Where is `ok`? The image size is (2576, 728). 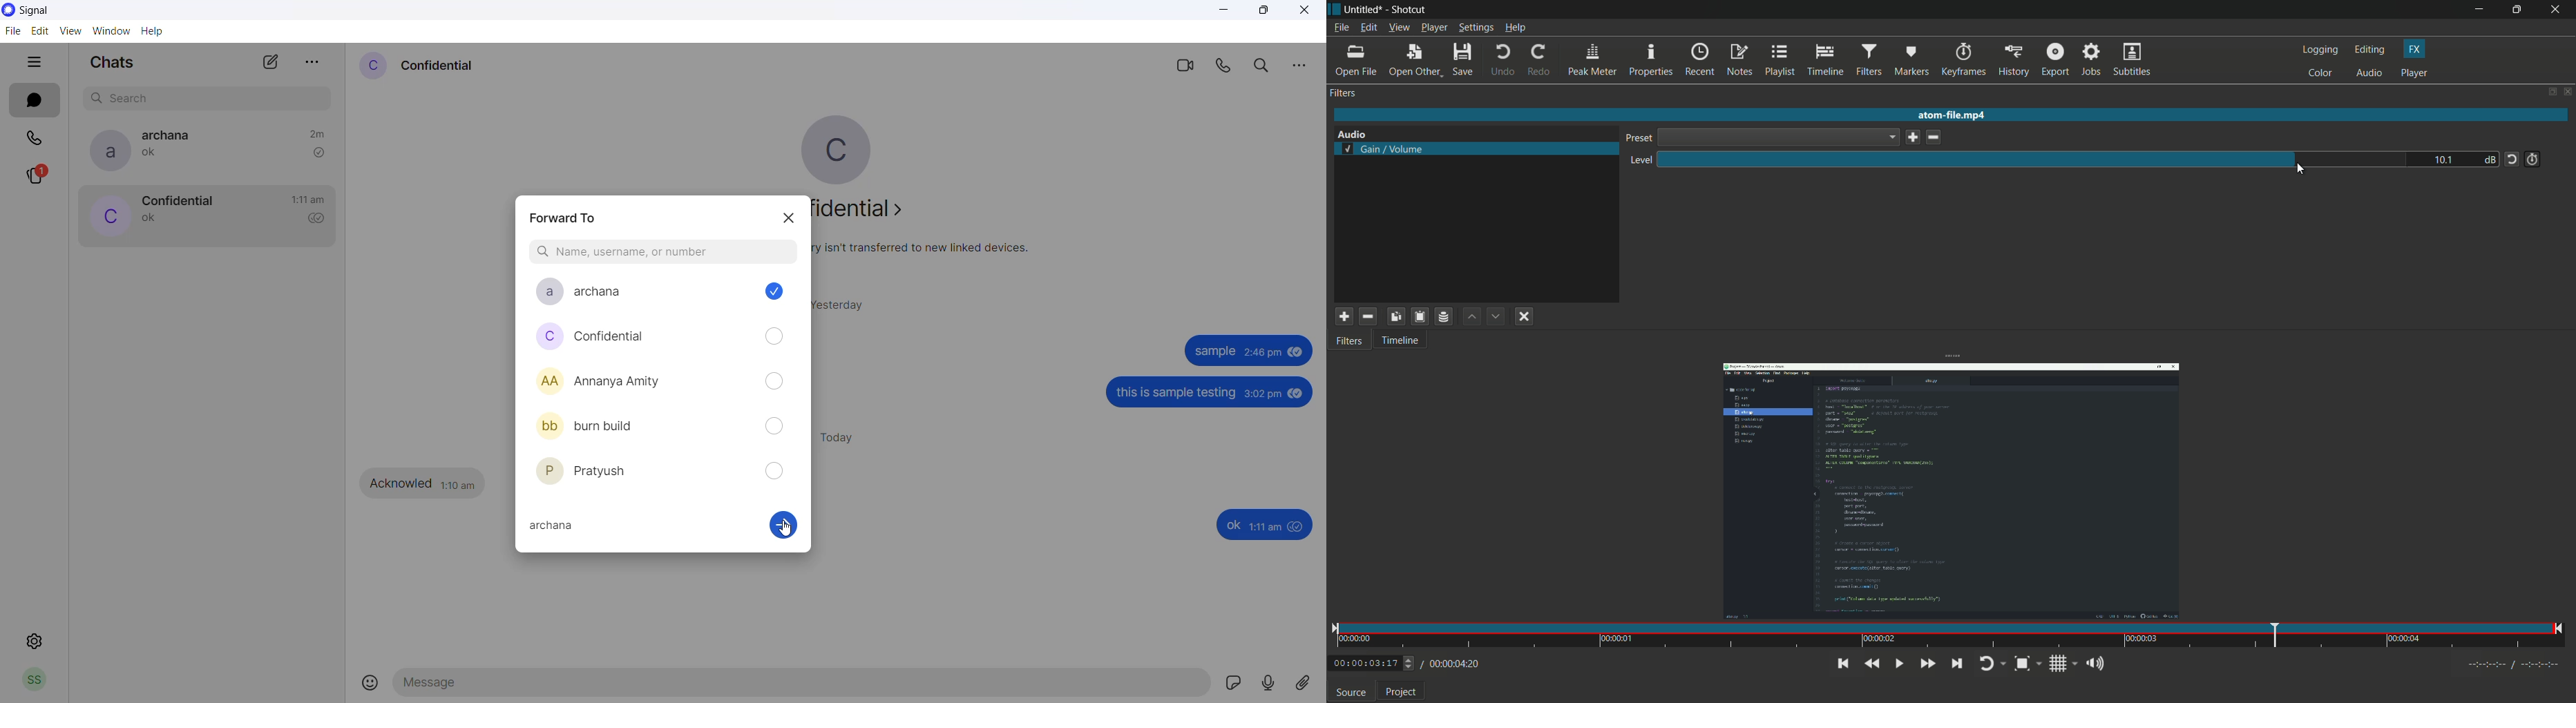 ok is located at coordinates (1232, 526).